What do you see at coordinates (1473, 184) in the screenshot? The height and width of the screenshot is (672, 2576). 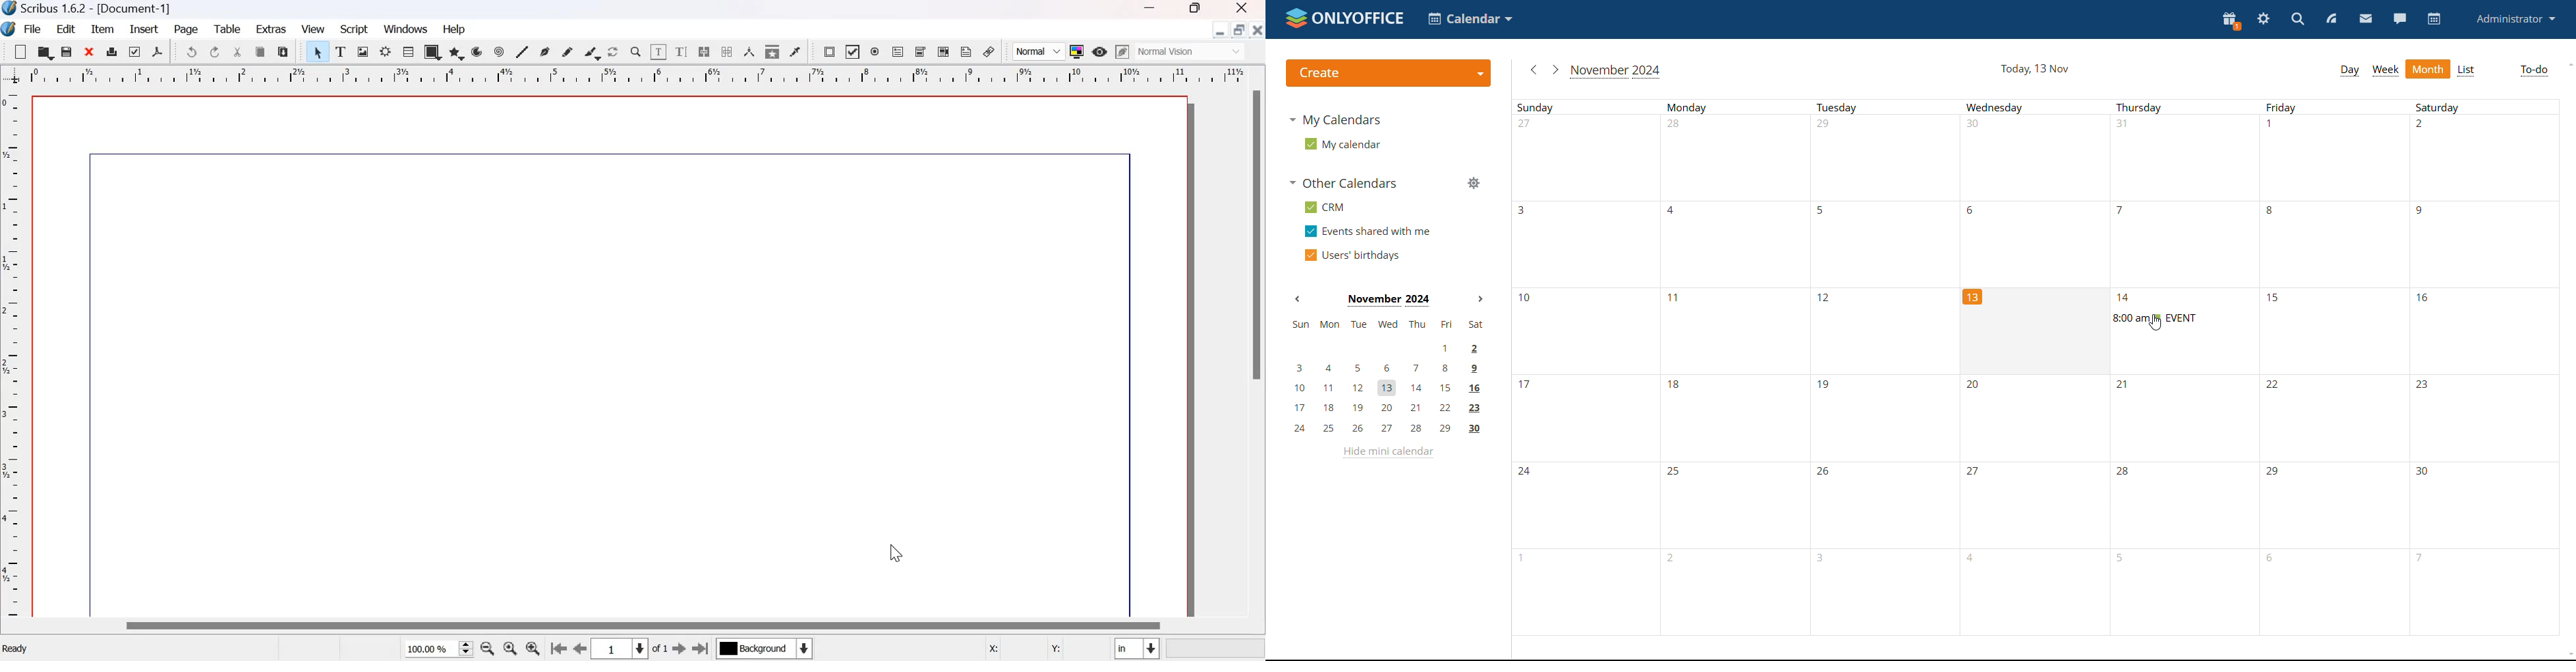 I see `manage` at bounding box center [1473, 184].